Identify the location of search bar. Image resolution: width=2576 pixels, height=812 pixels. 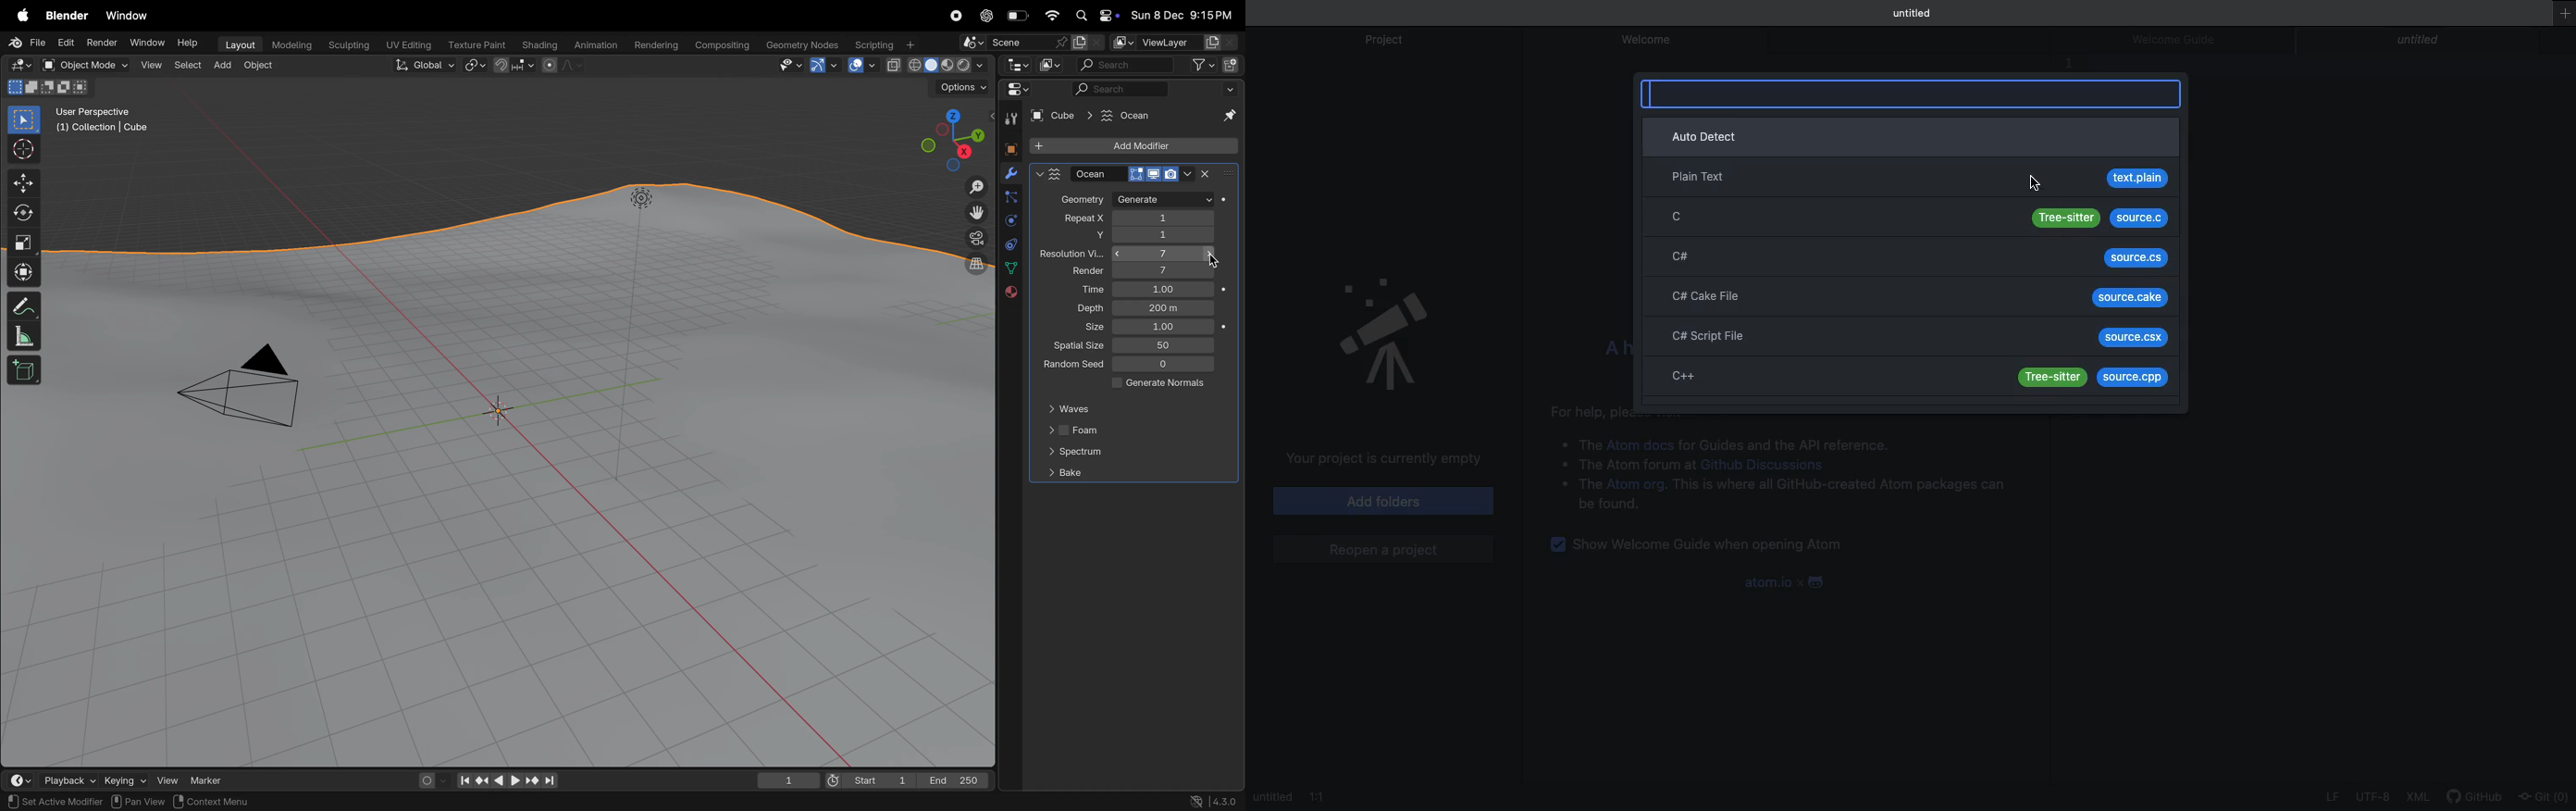
(1124, 66).